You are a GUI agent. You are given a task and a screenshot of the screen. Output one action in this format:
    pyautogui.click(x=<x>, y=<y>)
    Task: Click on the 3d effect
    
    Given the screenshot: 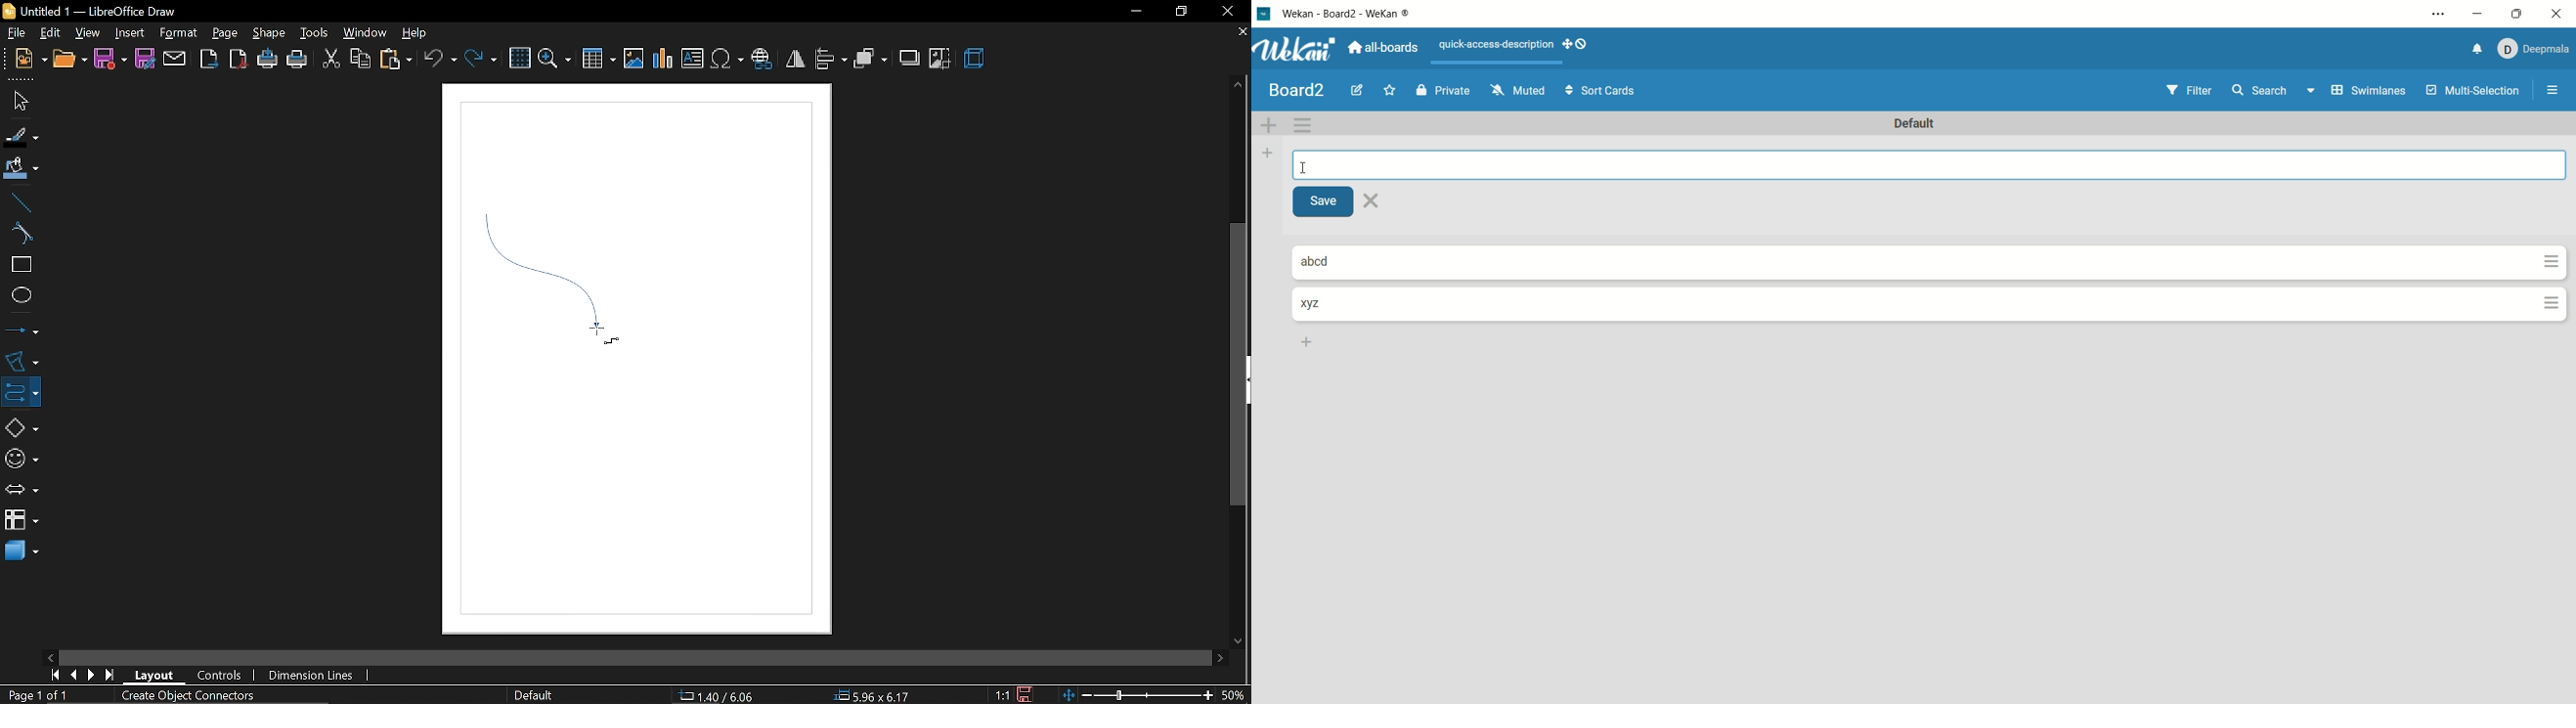 What is the action you would take?
    pyautogui.click(x=975, y=61)
    